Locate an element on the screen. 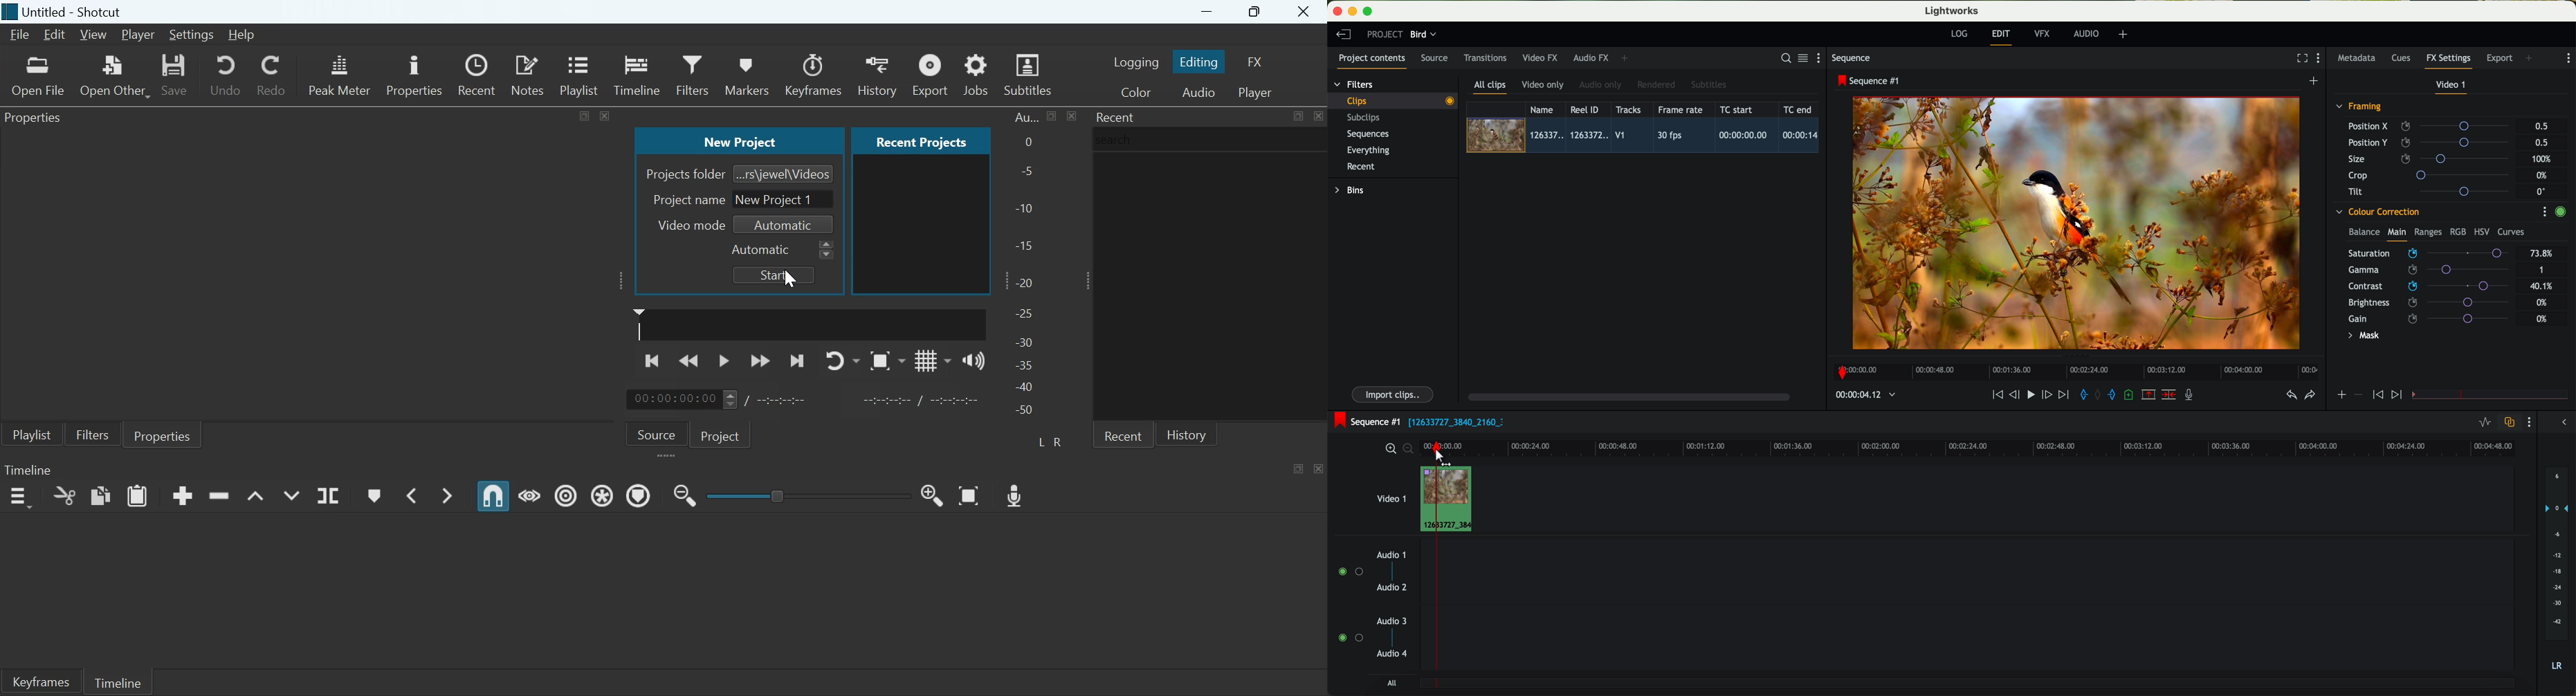 Image resolution: width=2576 pixels, height=700 pixels. Project folder is located at coordinates (685, 174).